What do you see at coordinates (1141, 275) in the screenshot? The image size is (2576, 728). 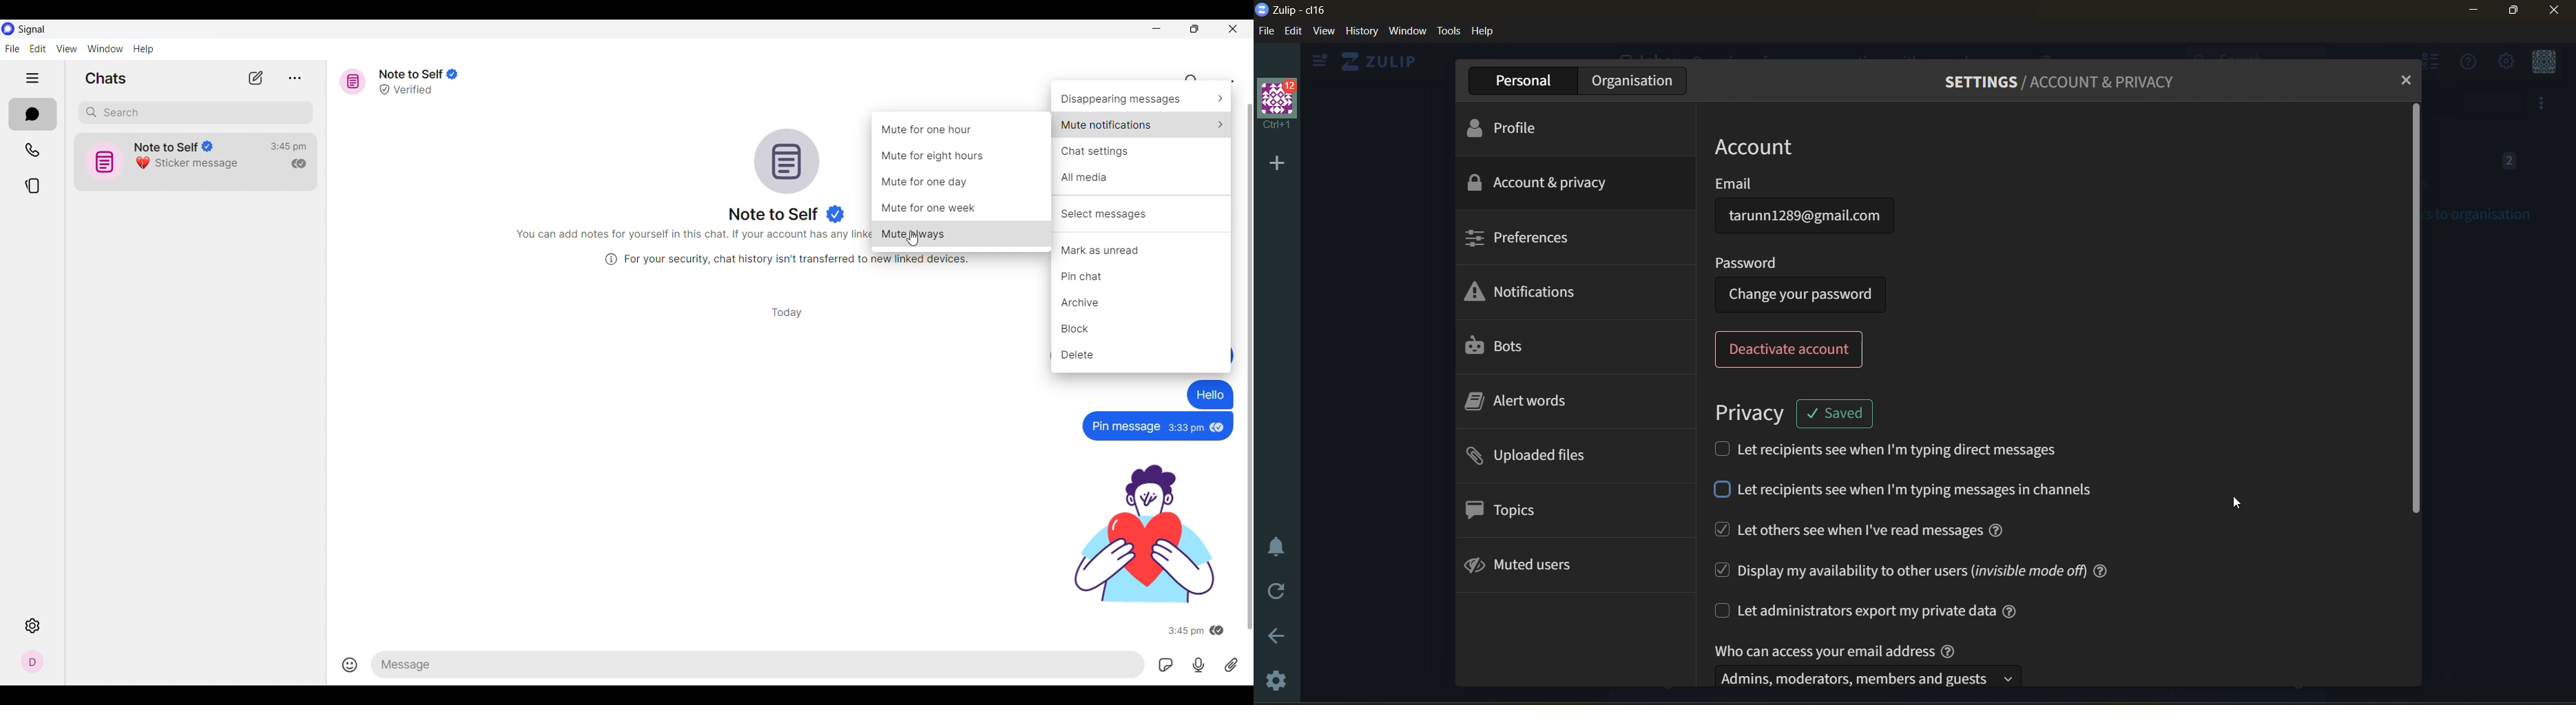 I see `Pin chat` at bounding box center [1141, 275].